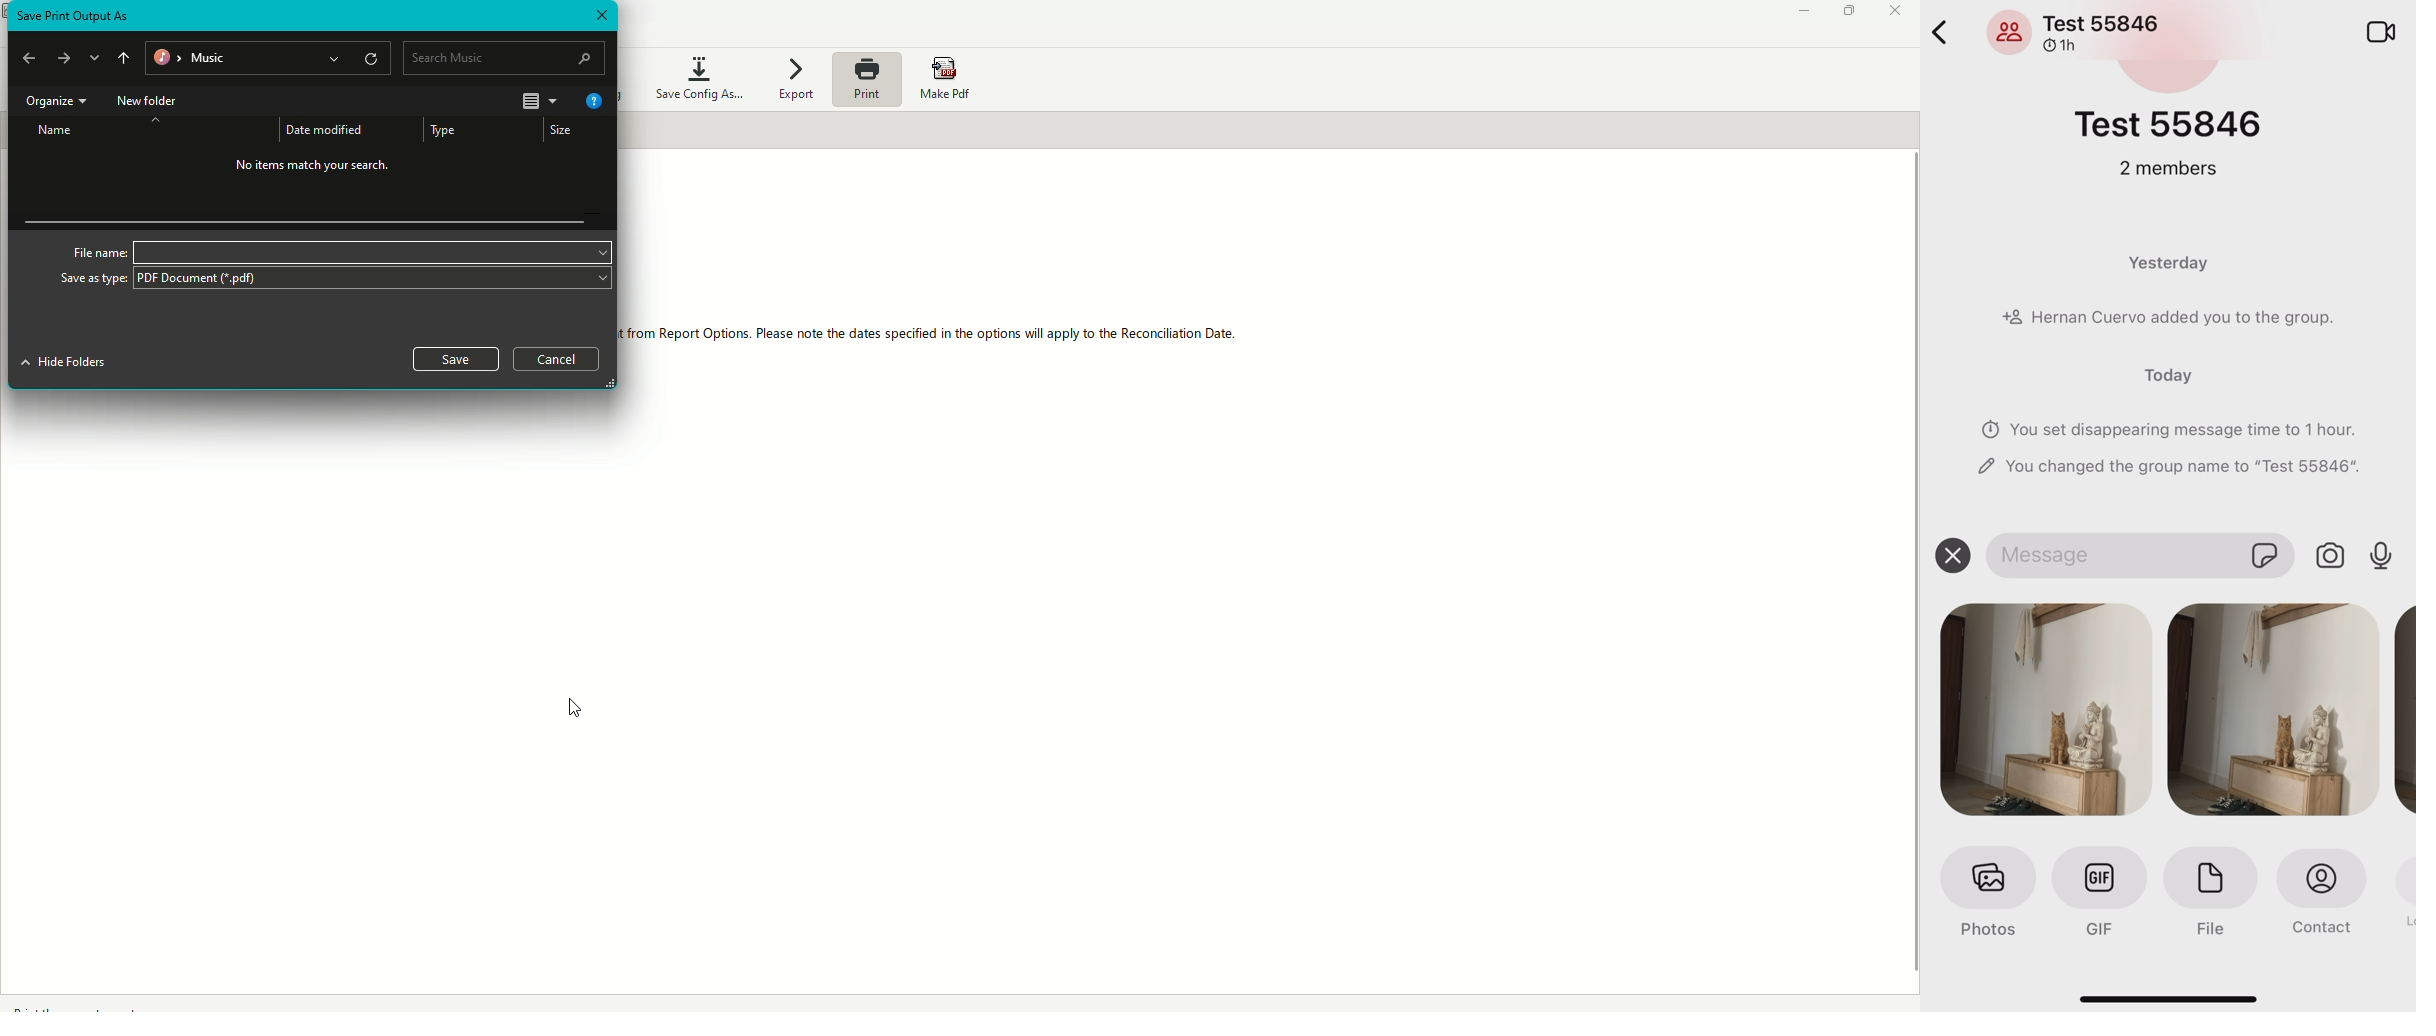 Image resolution: width=2436 pixels, height=1036 pixels. What do you see at coordinates (503, 56) in the screenshot?
I see `Search Bar` at bounding box center [503, 56].